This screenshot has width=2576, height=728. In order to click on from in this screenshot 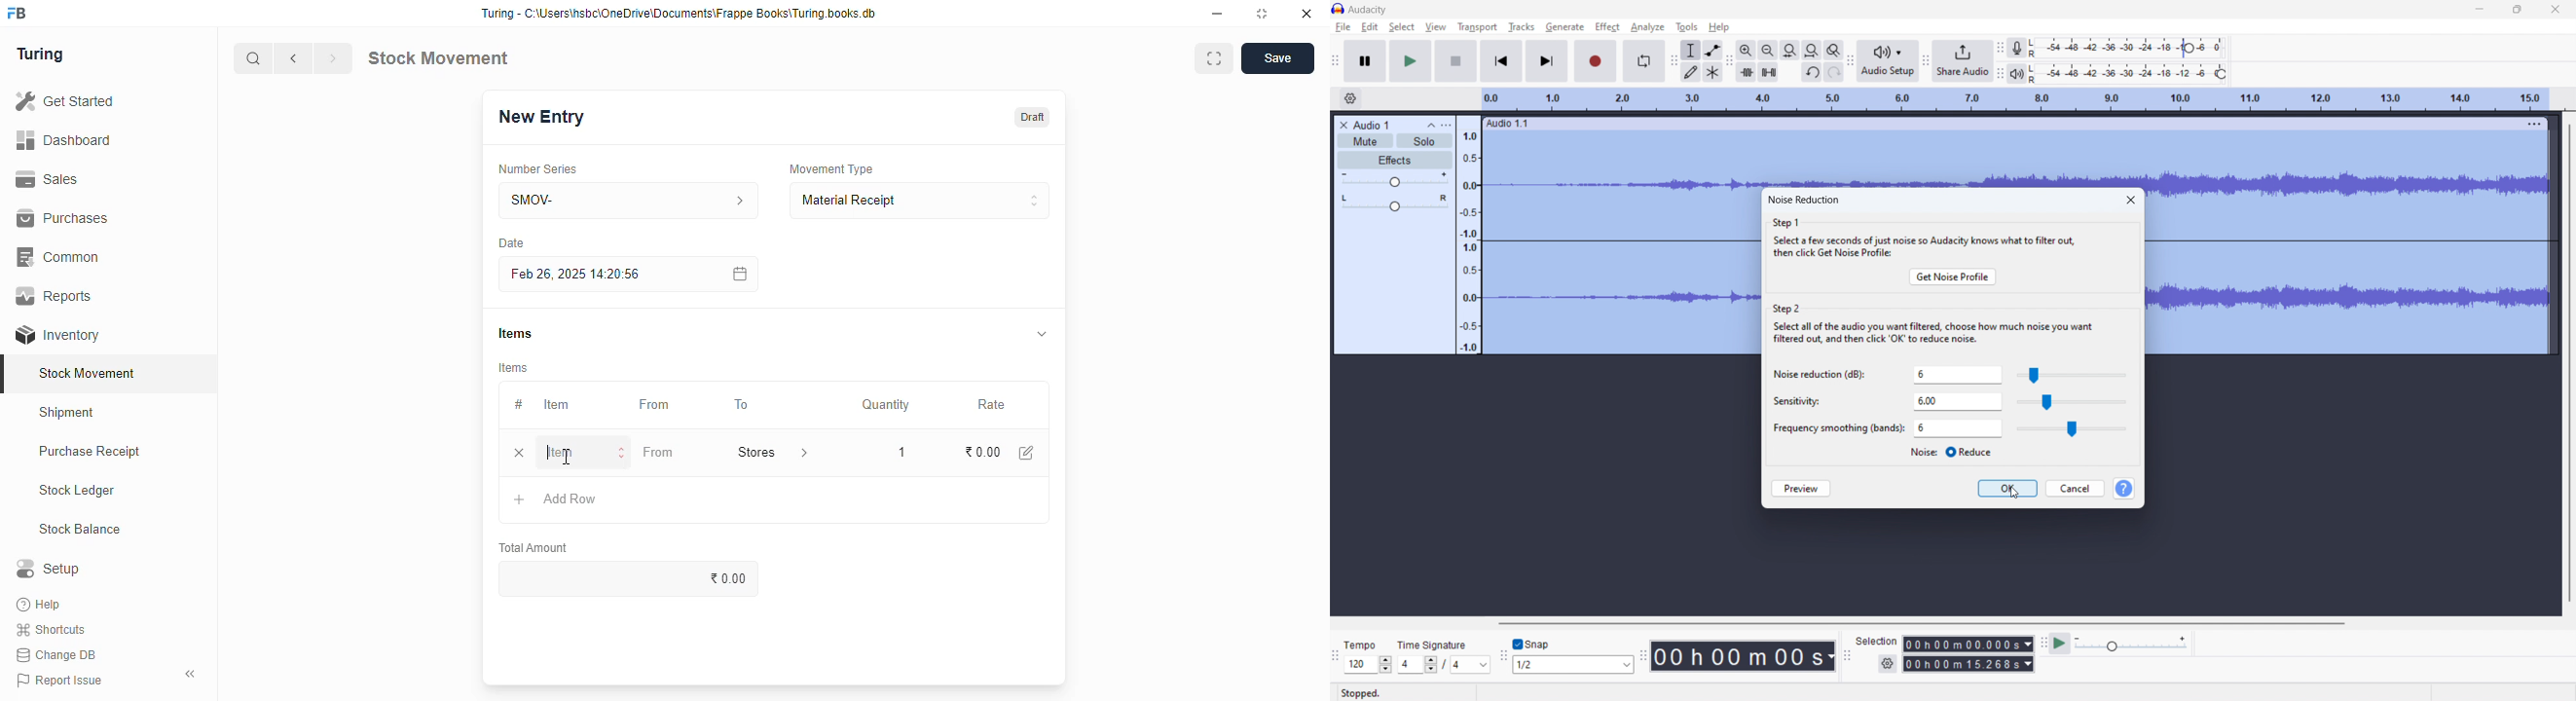, I will do `click(658, 452)`.